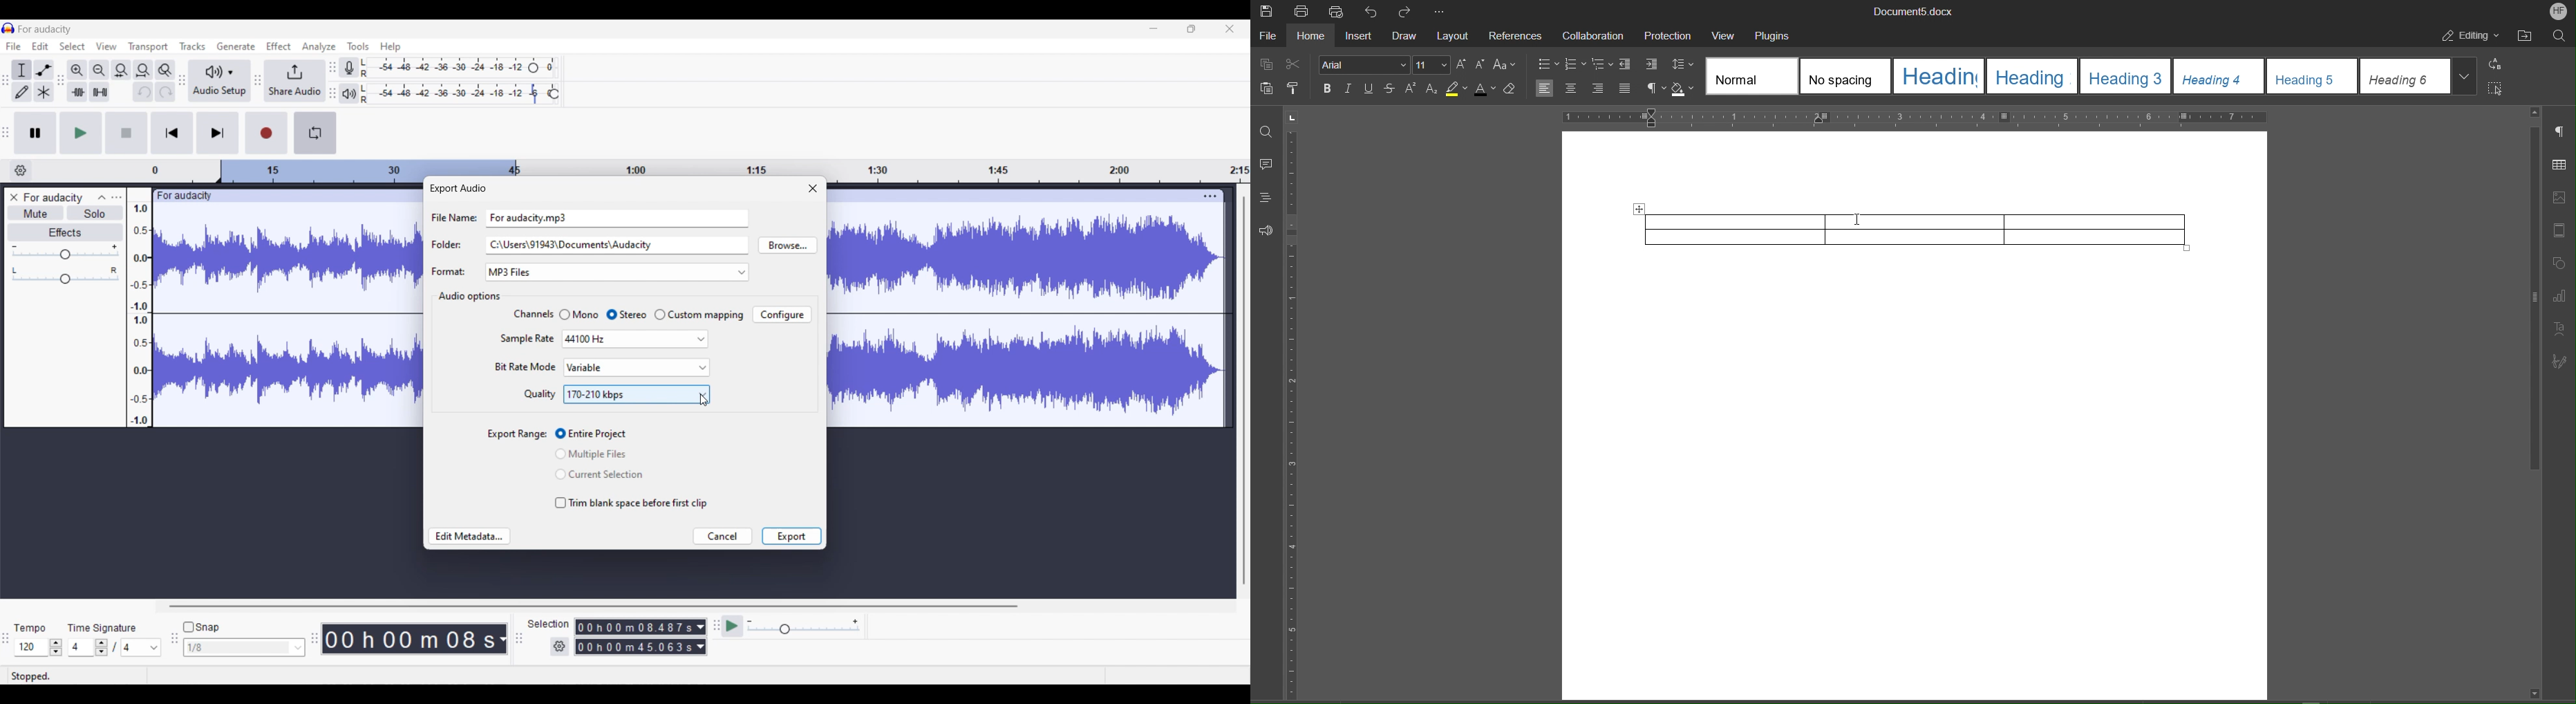 The height and width of the screenshot is (728, 2576). Describe the element at coordinates (46, 29) in the screenshot. I see `Project name - For audacity` at that location.